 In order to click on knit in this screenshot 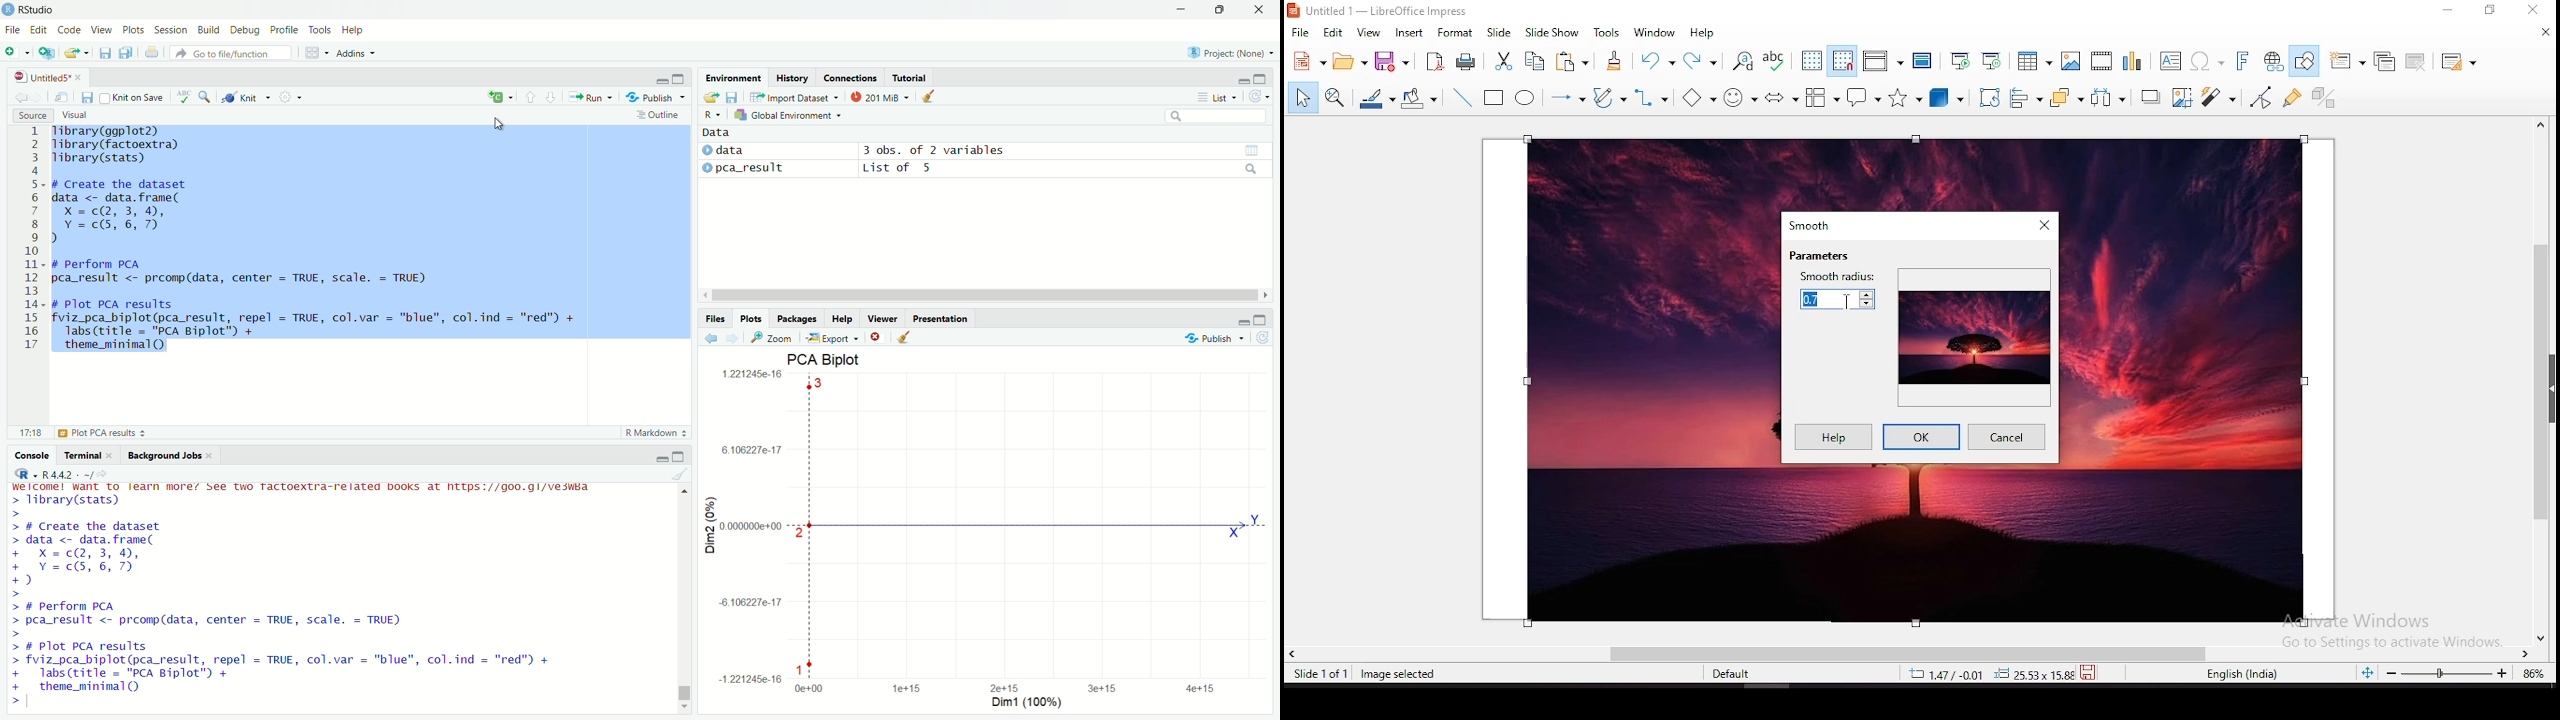, I will do `click(245, 98)`.